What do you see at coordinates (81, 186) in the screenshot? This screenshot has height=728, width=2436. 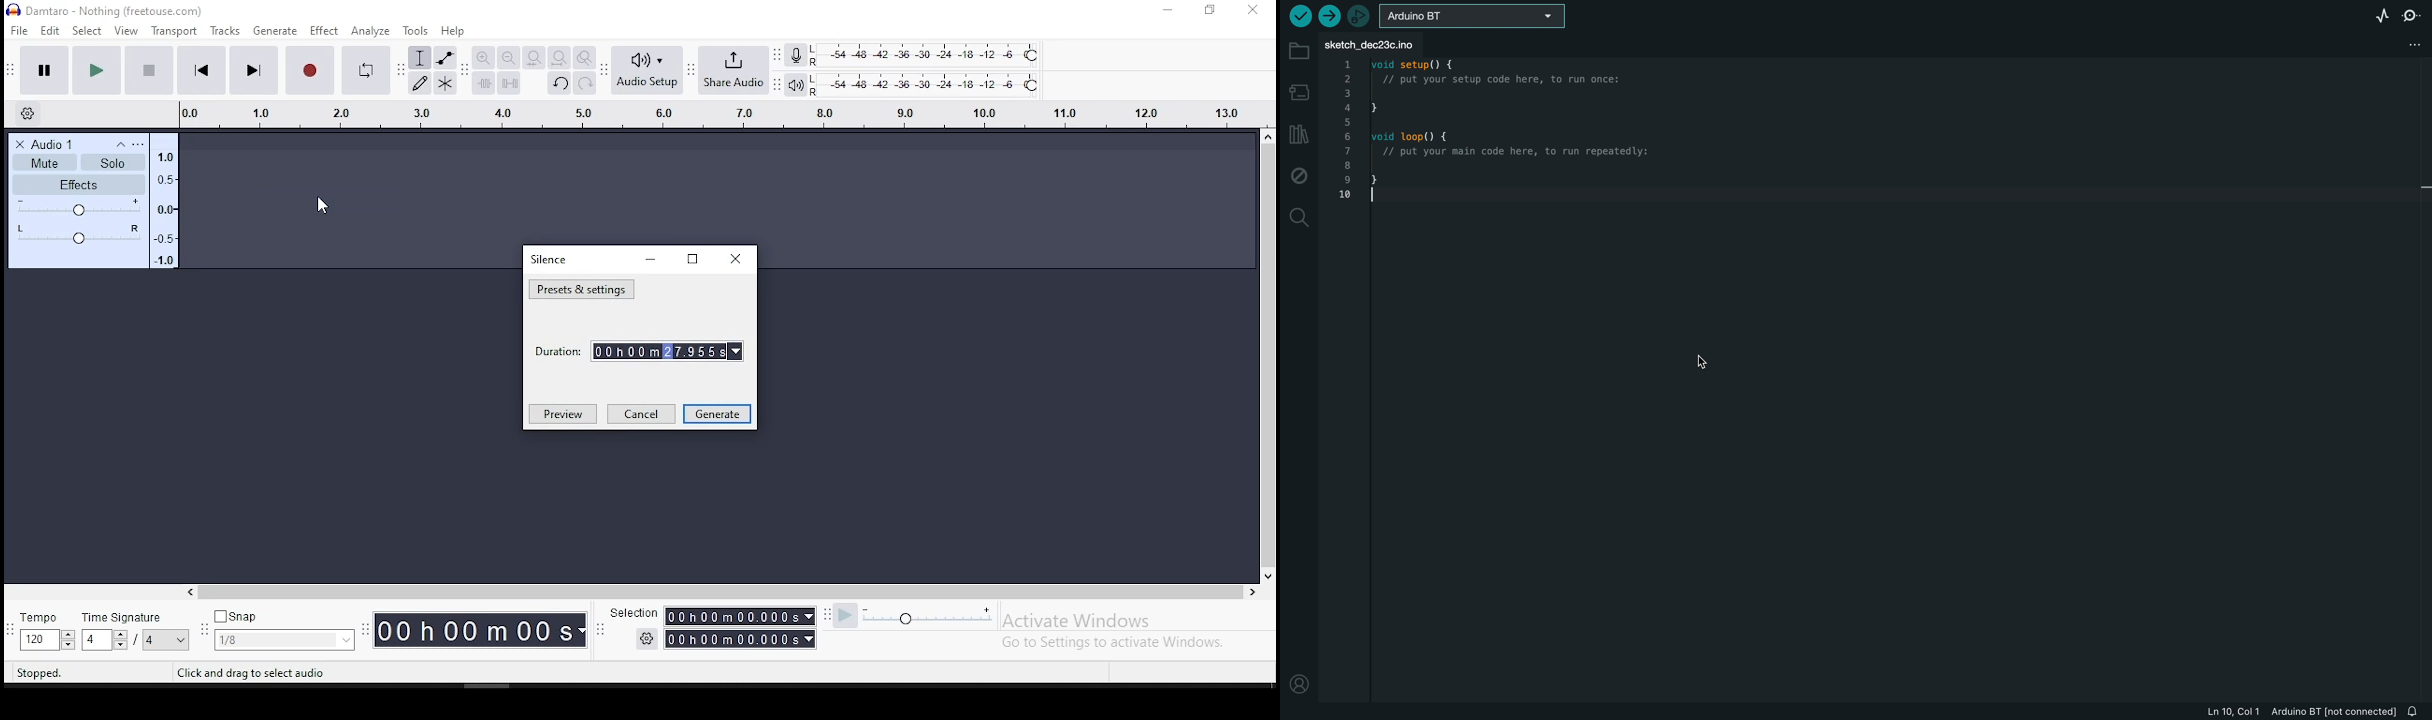 I see `Effects` at bounding box center [81, 186].